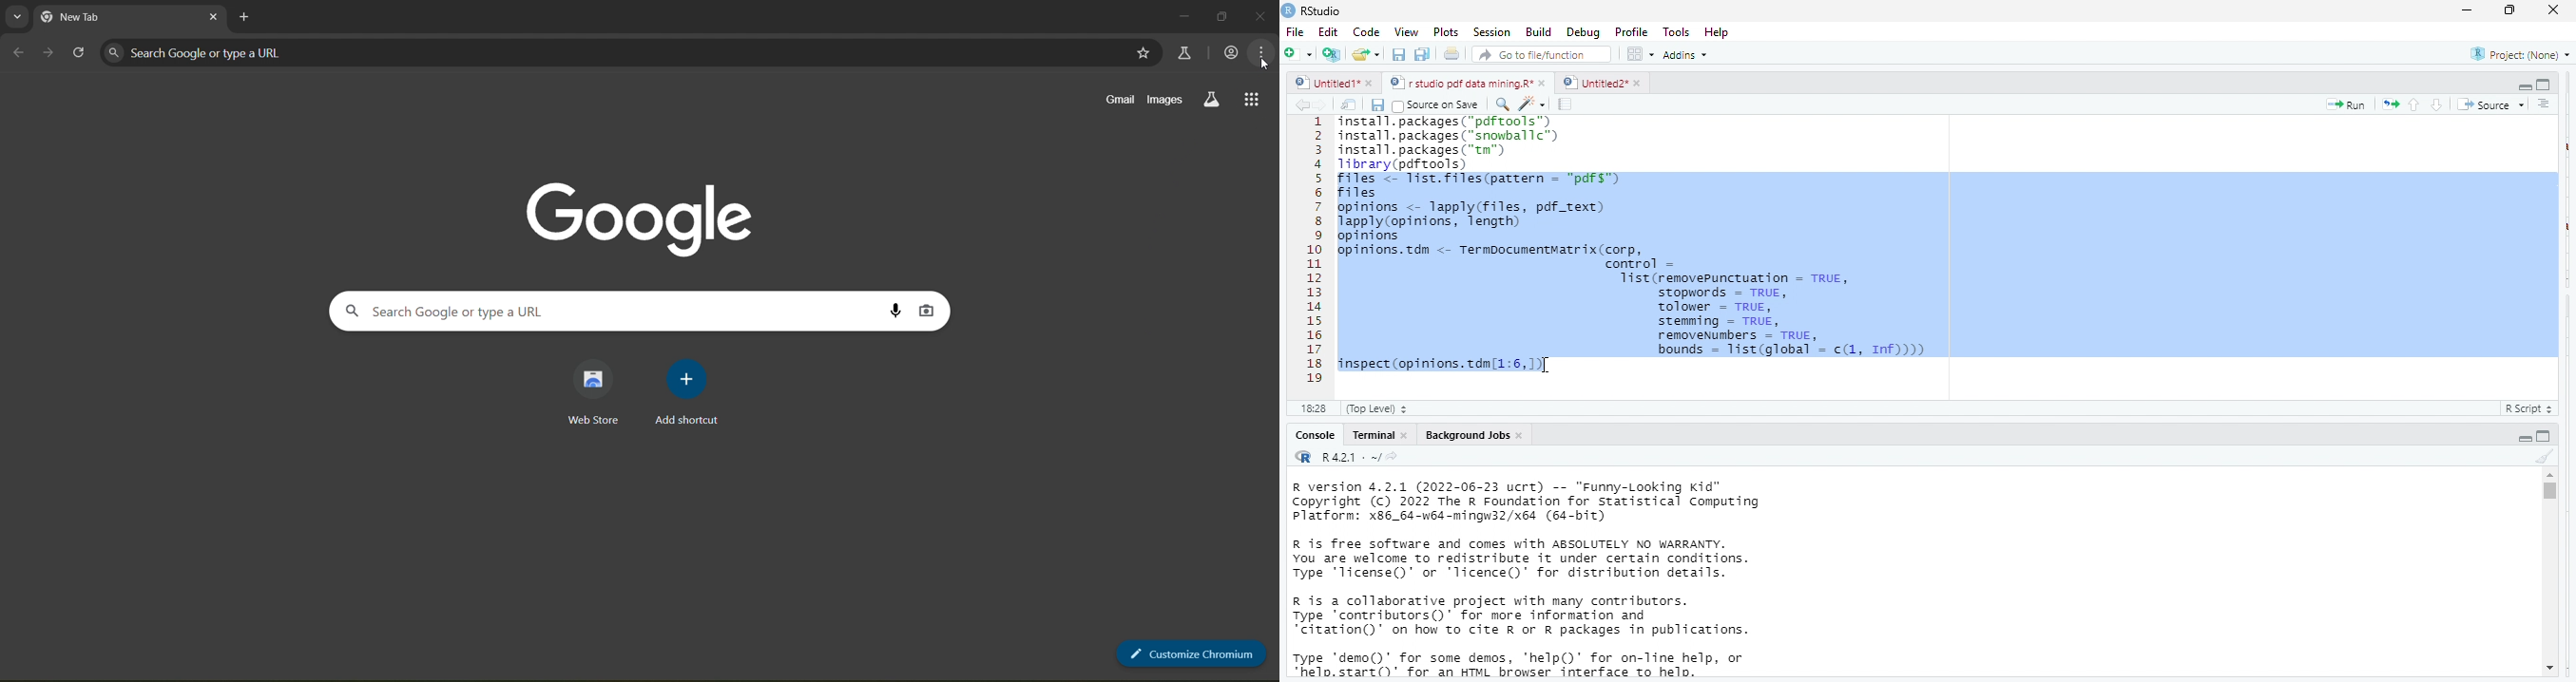 Image resolution: width=2576 pixels, height=700 pixels. Describe the element at coordinates (1522, 435) in the screenshot. I see `close` at that location.